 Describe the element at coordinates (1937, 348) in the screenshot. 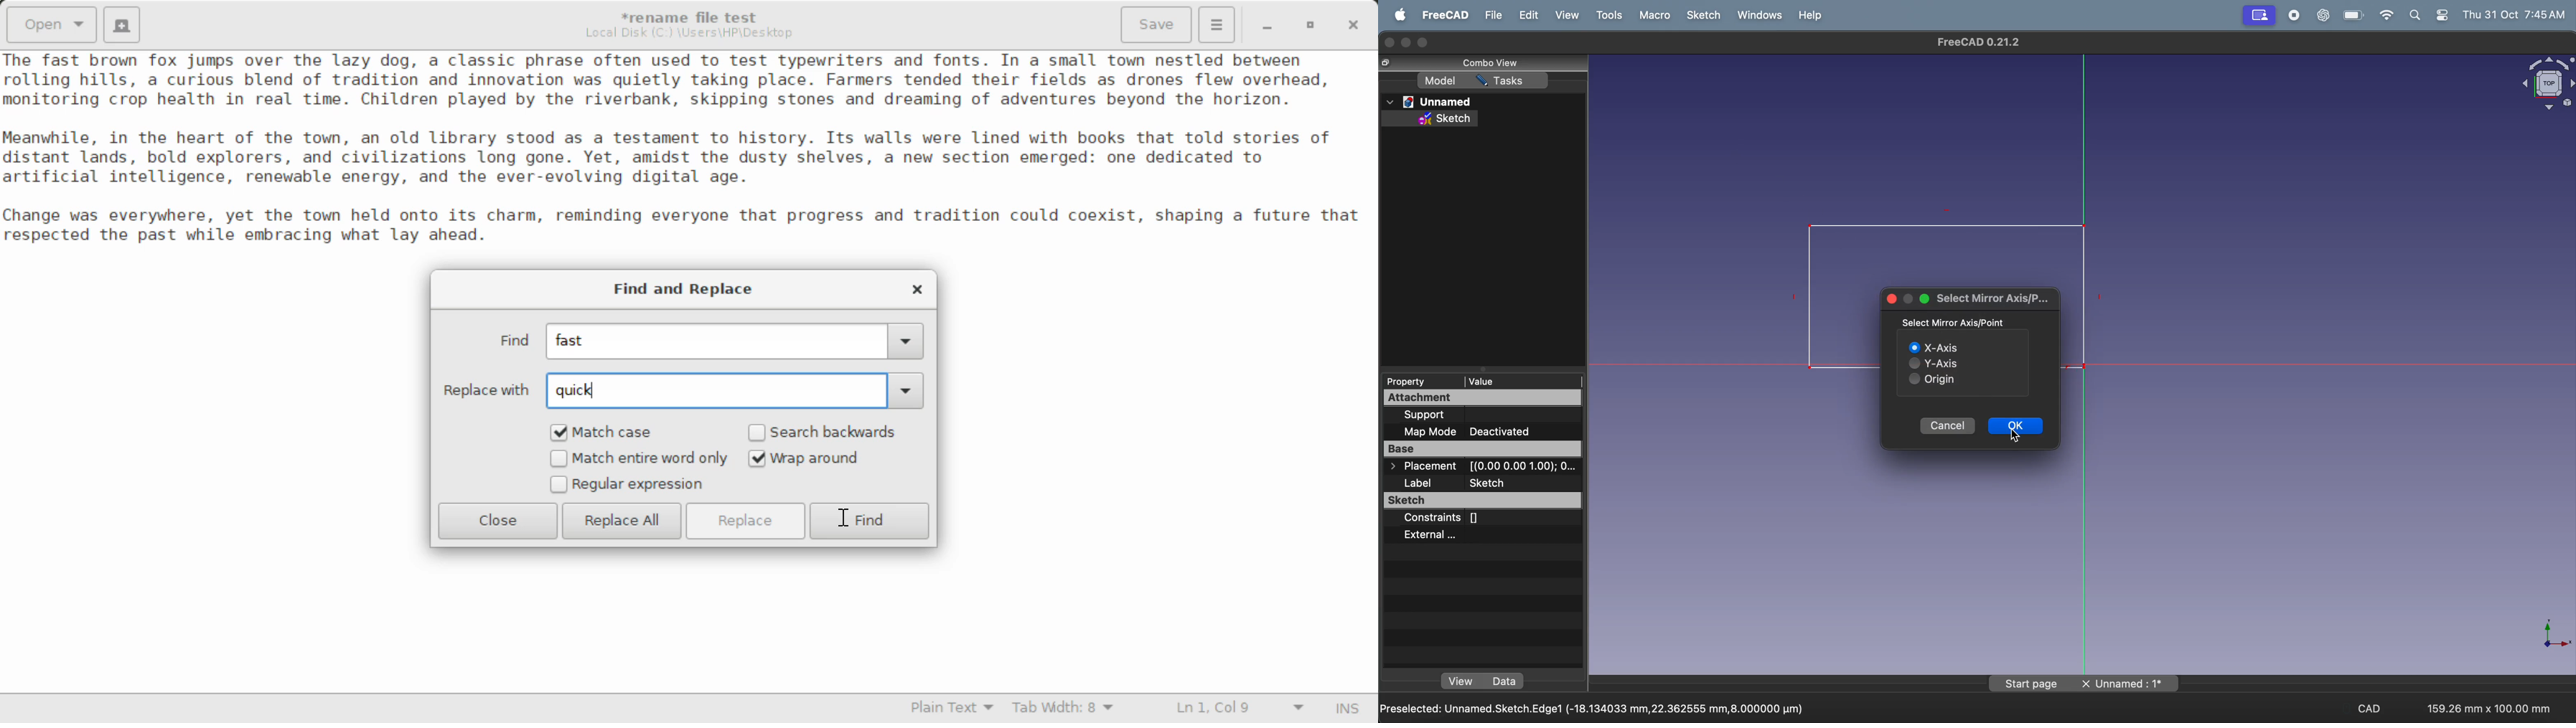

I see `X axis` at that location.